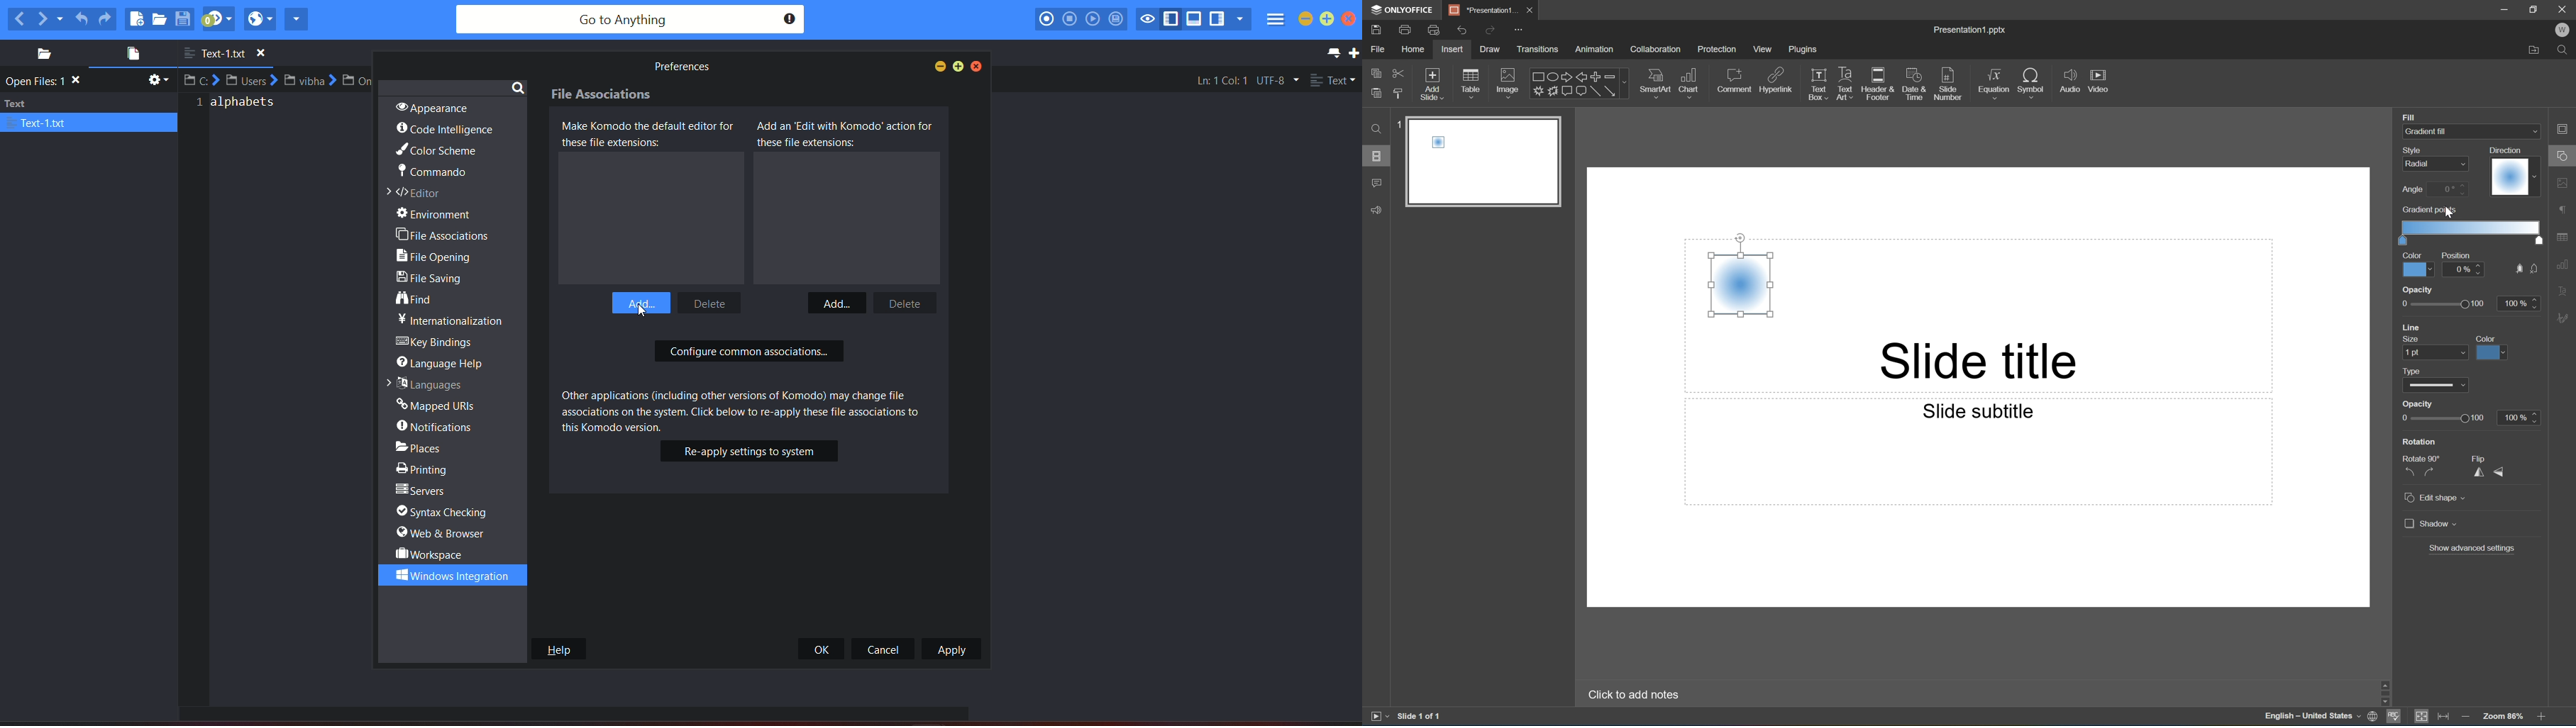 The width and height of the screenshot is (2576, 728). I want to click on Video, so click(2098, 80).